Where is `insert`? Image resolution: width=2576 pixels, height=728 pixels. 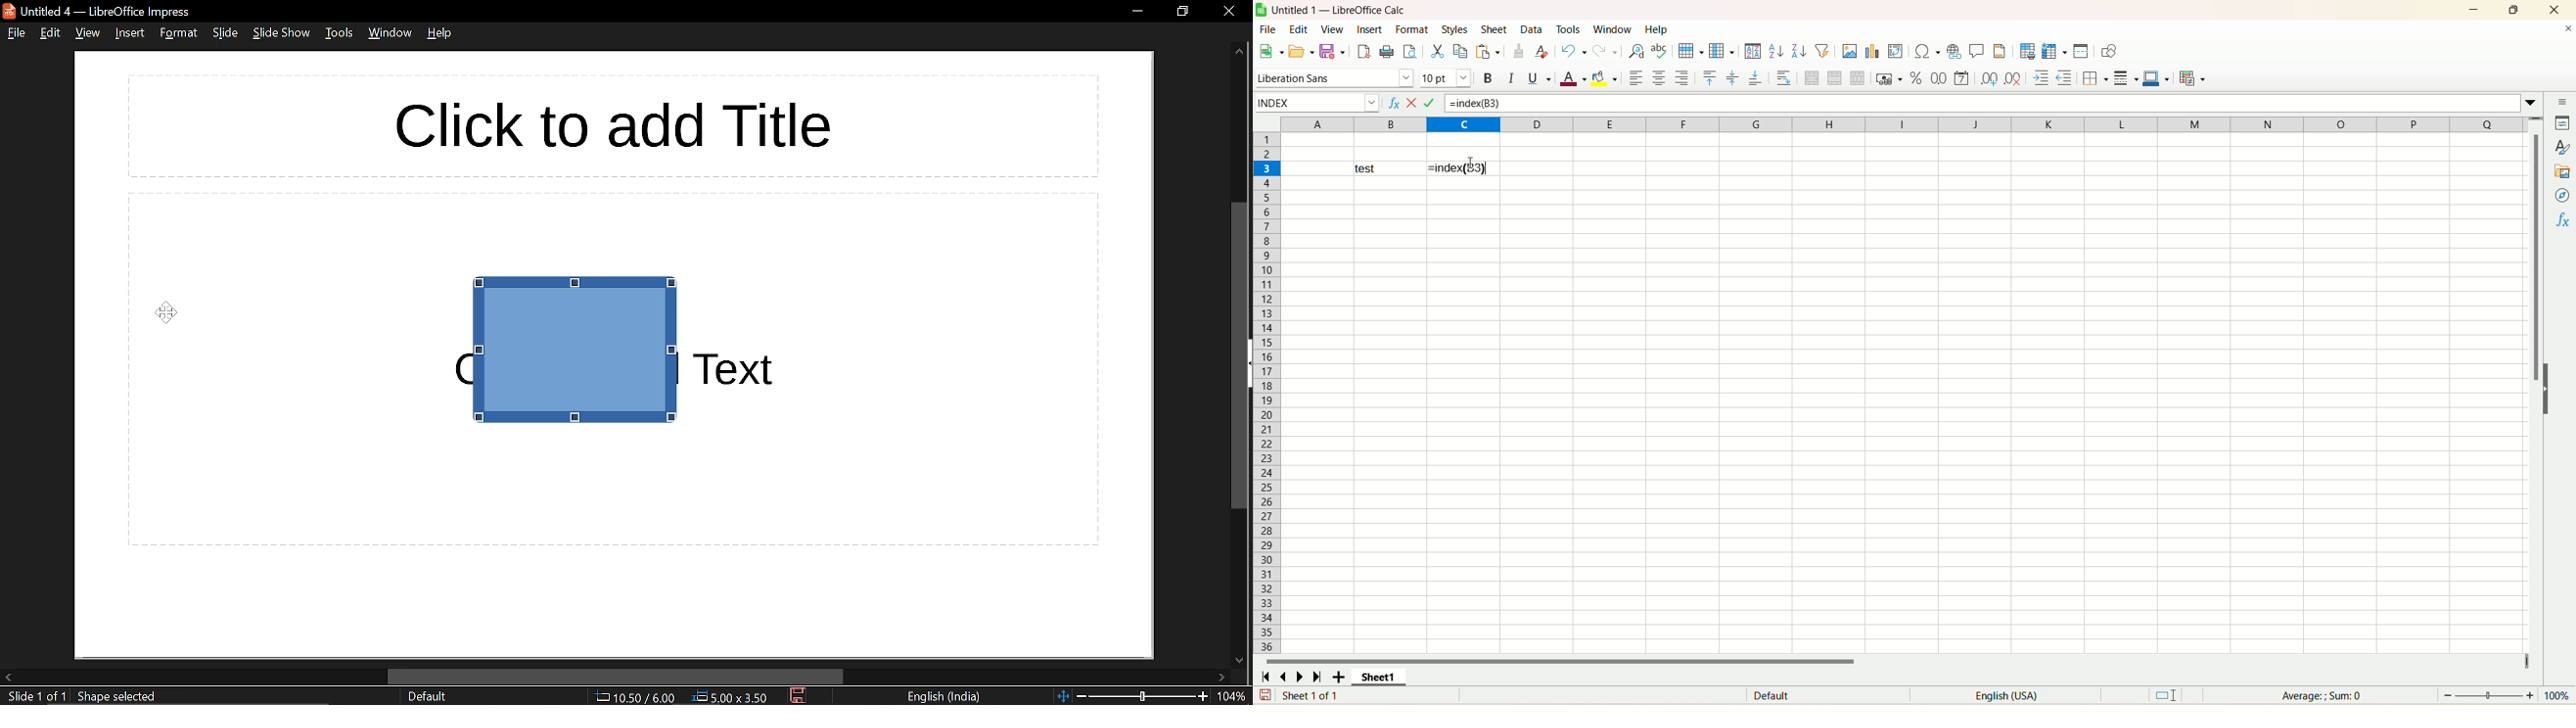 insert is located at coordinates (1369, 29).